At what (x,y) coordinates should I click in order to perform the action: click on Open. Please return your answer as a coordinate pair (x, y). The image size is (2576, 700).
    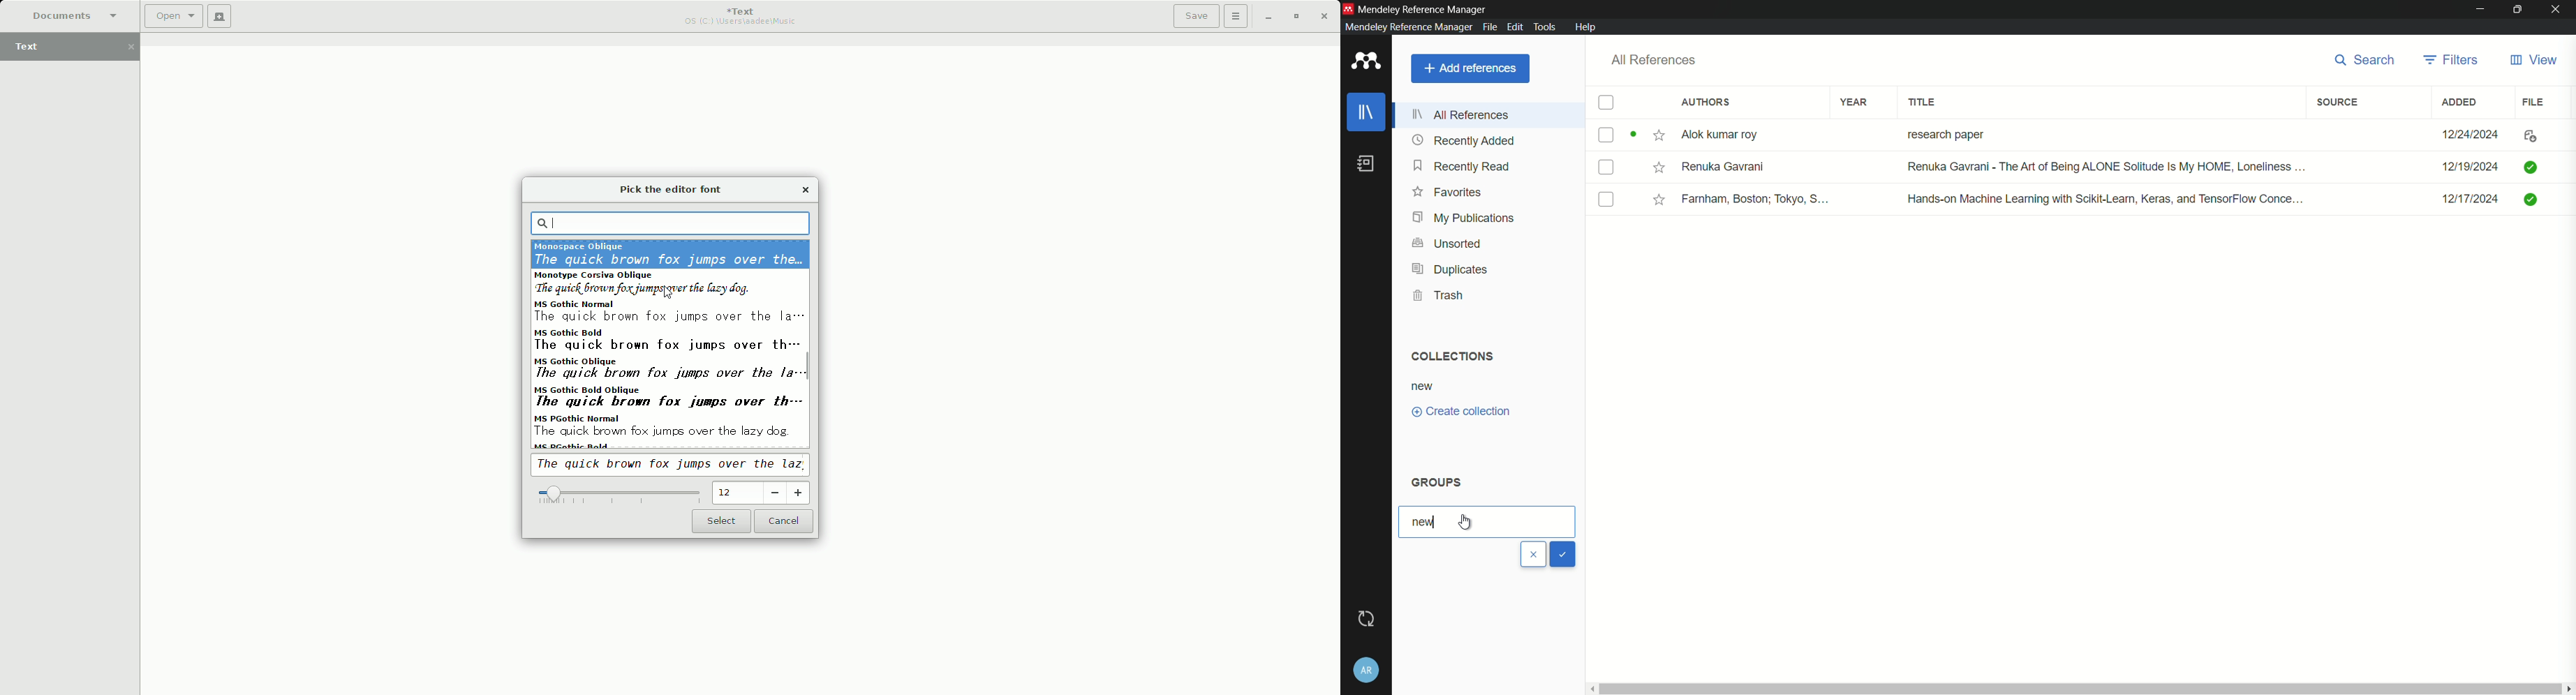
    Looking at the image, I should click on (174, 17).